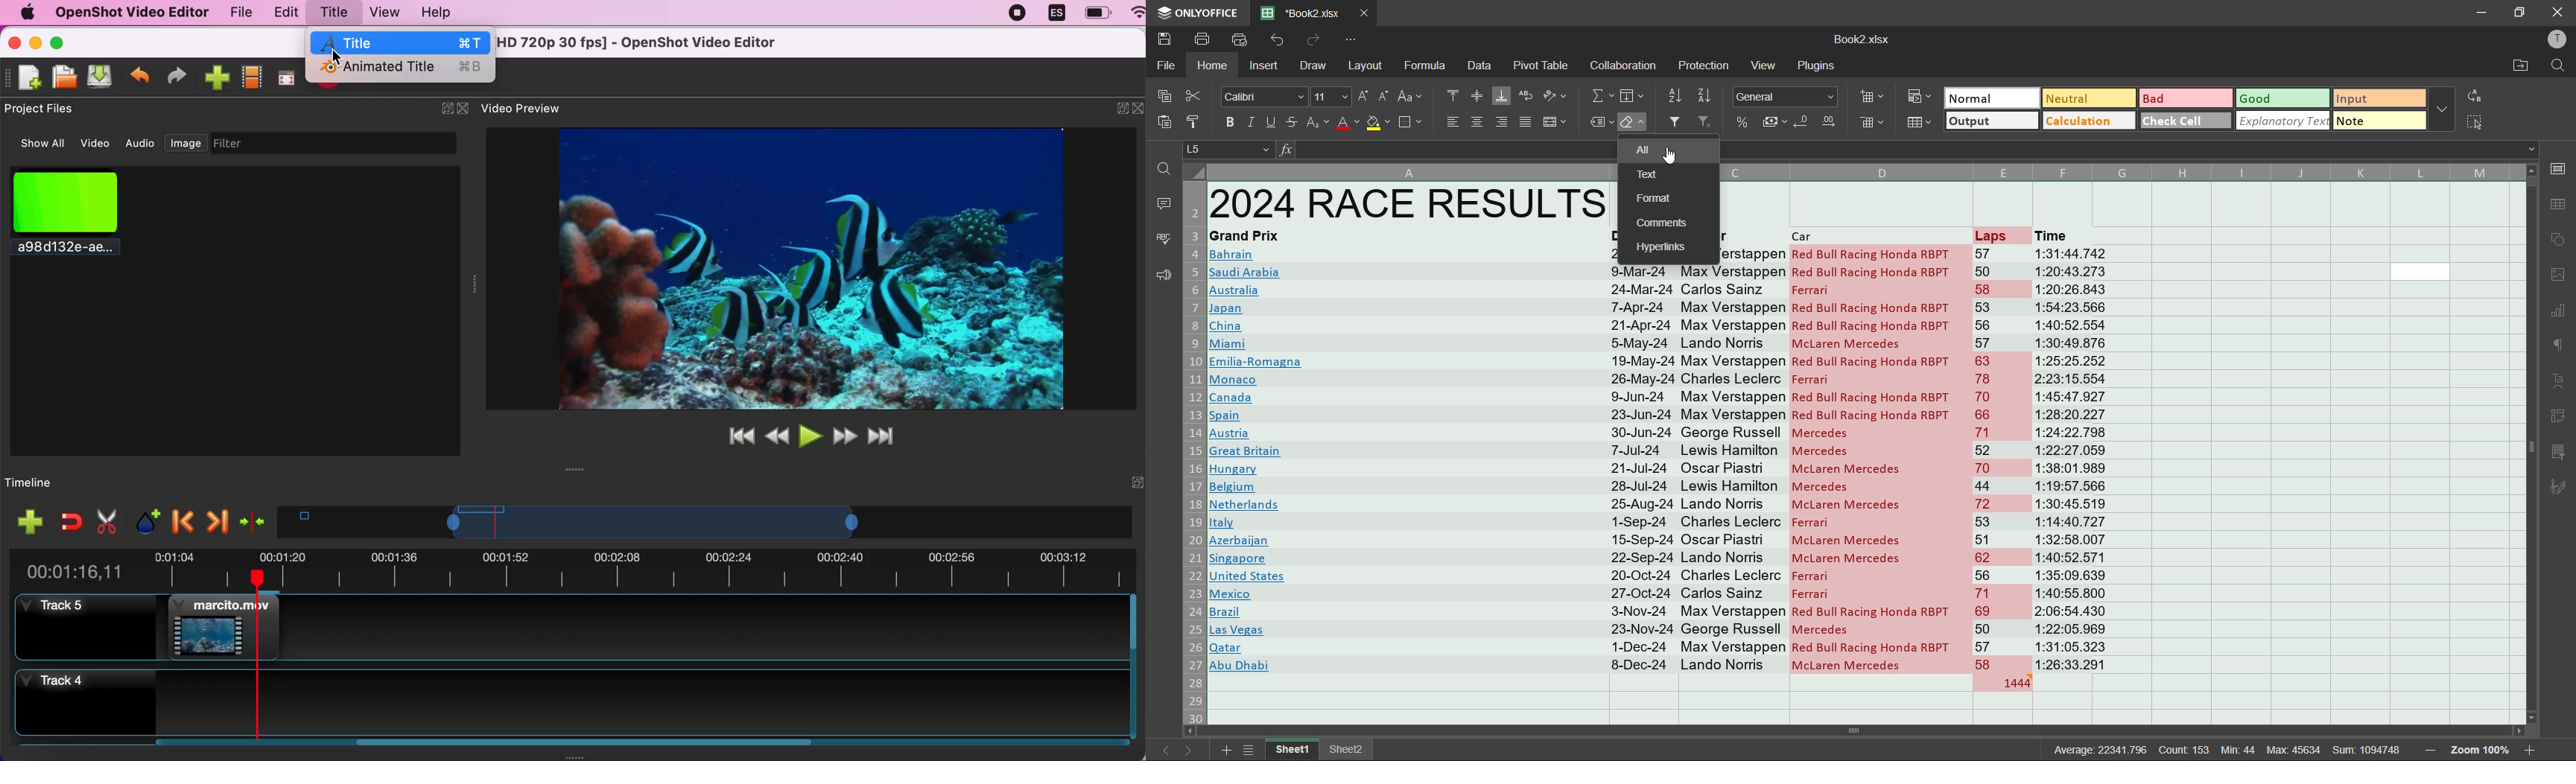 The image size is (2576, 784). I want to click on cell address, so click(1231, 149).